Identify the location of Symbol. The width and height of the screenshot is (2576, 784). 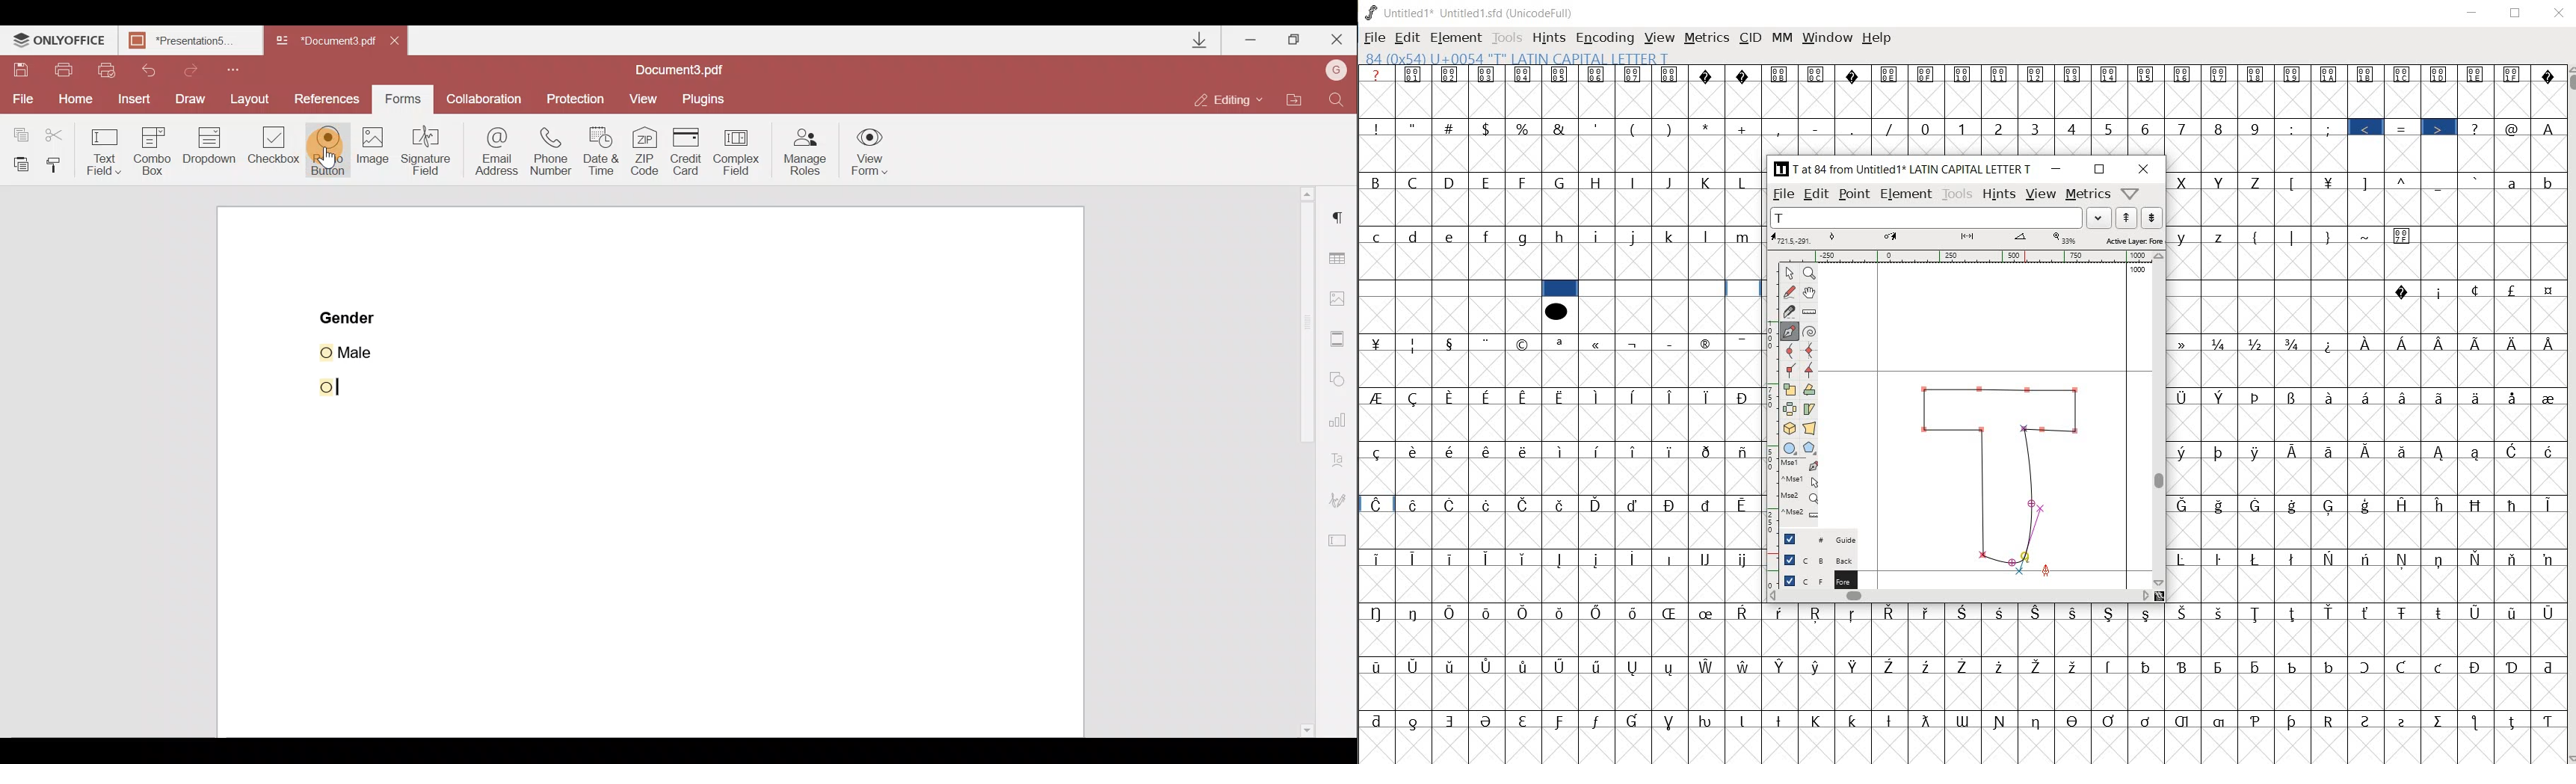
(1633, 505).